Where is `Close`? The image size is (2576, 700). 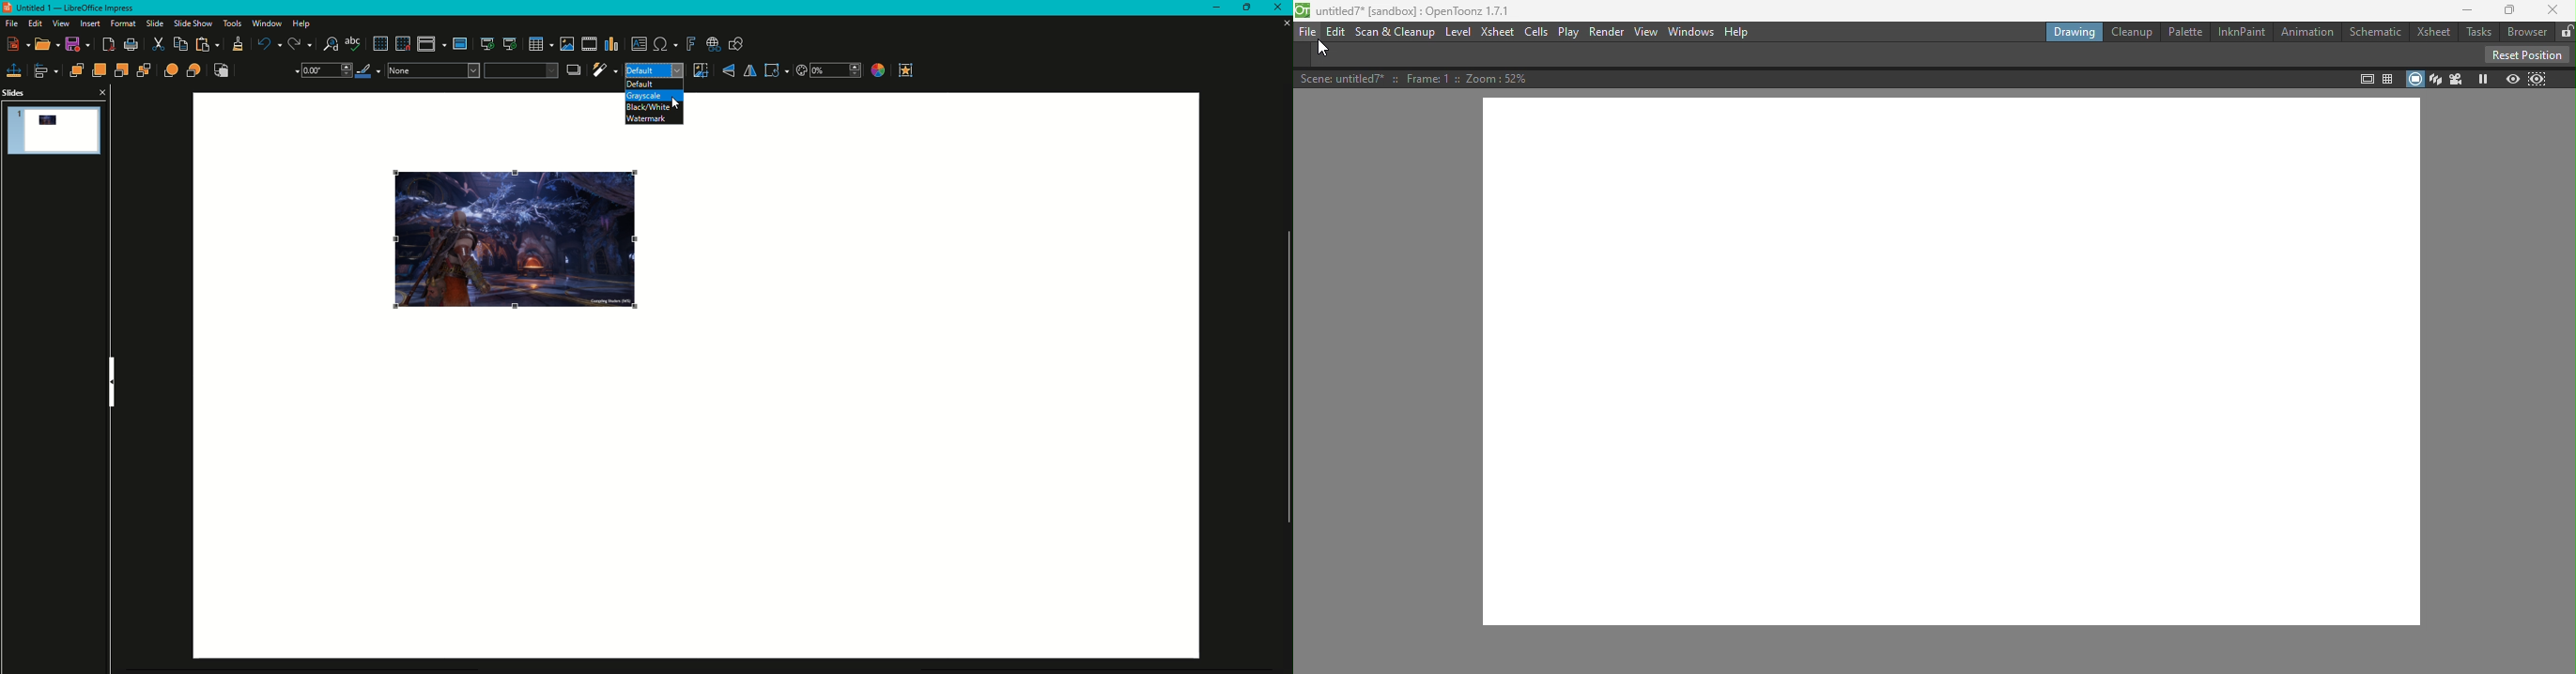 Close is located at coordinates (1276, 8).